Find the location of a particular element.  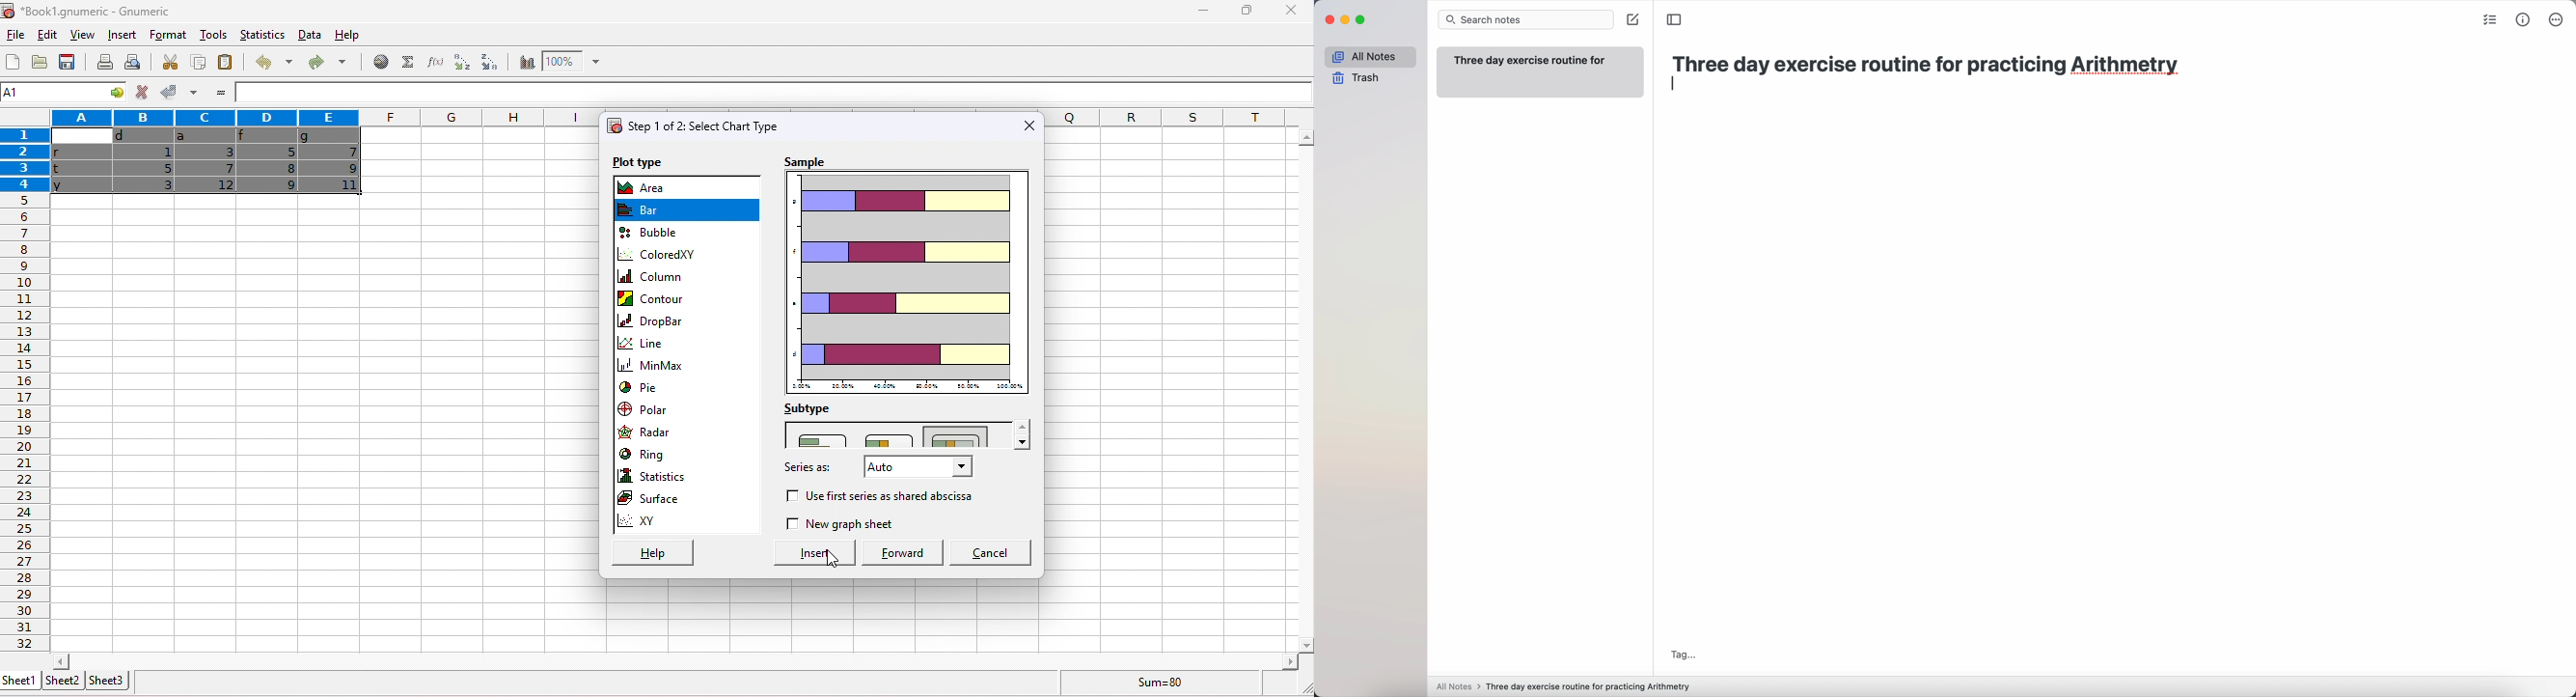

formula bar is located at coordinates (775, 92).